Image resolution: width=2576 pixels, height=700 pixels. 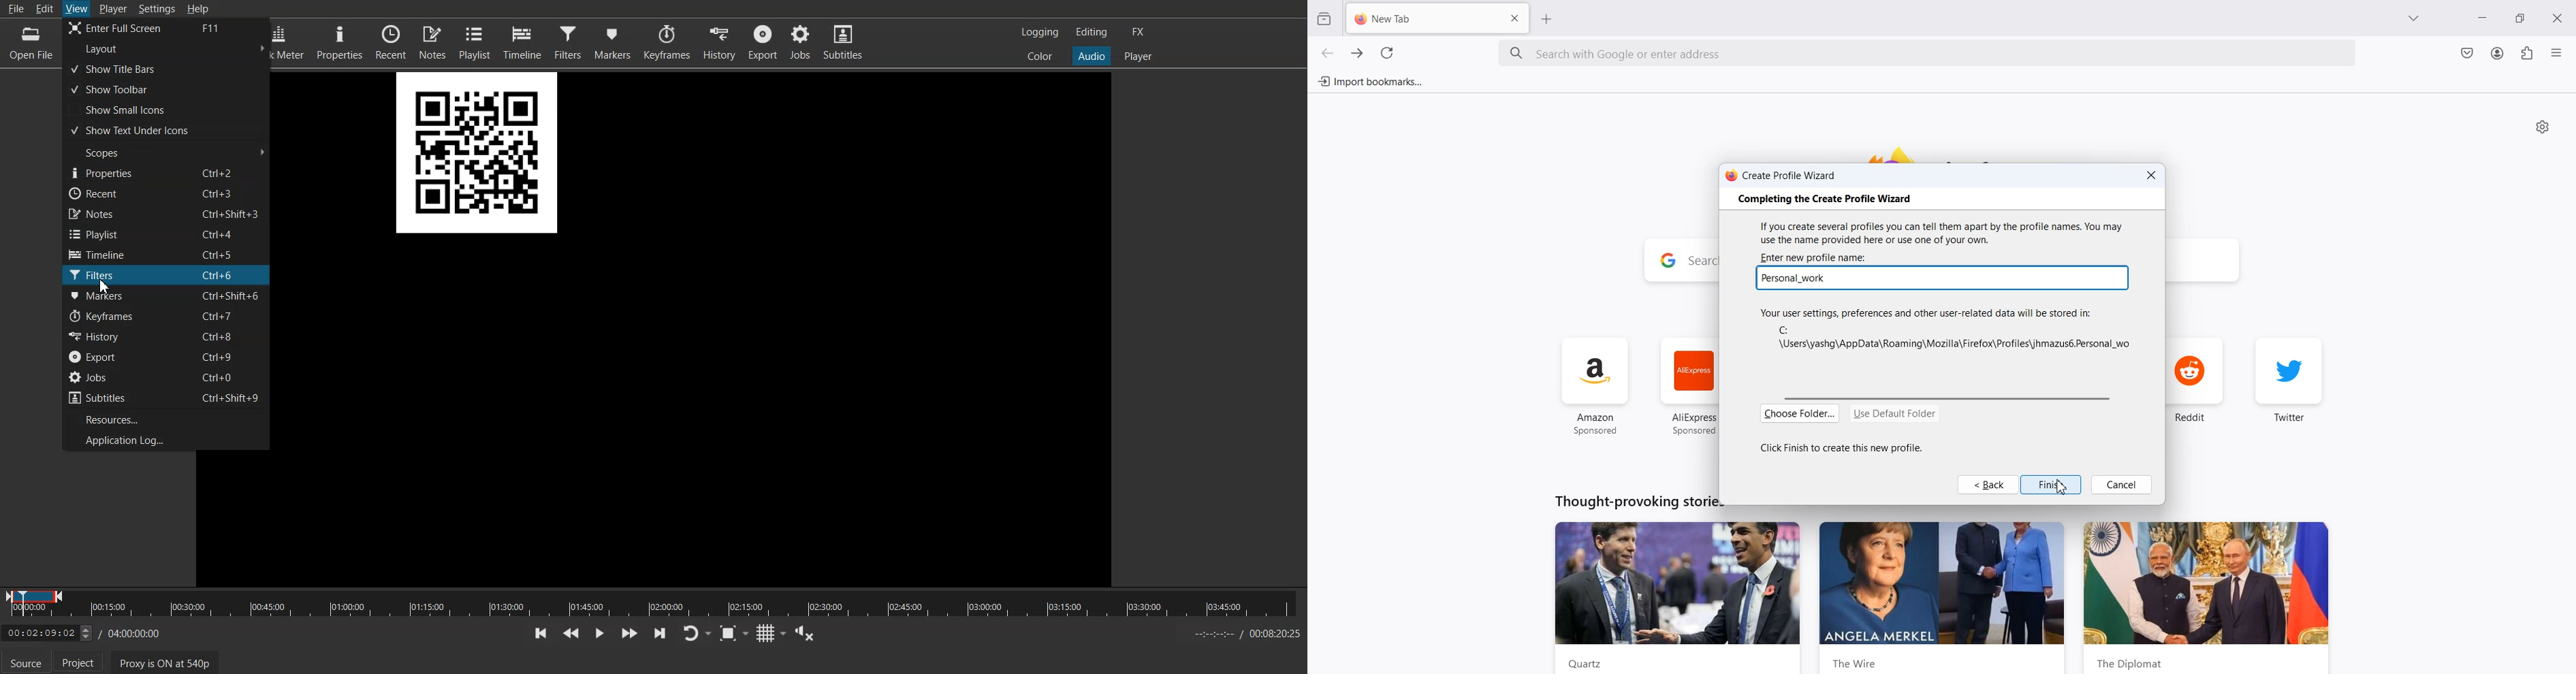 What do you see at coordinates (2062, 488) in the screenshot?
I see `Cursor` at bounding box center [2062, 488].